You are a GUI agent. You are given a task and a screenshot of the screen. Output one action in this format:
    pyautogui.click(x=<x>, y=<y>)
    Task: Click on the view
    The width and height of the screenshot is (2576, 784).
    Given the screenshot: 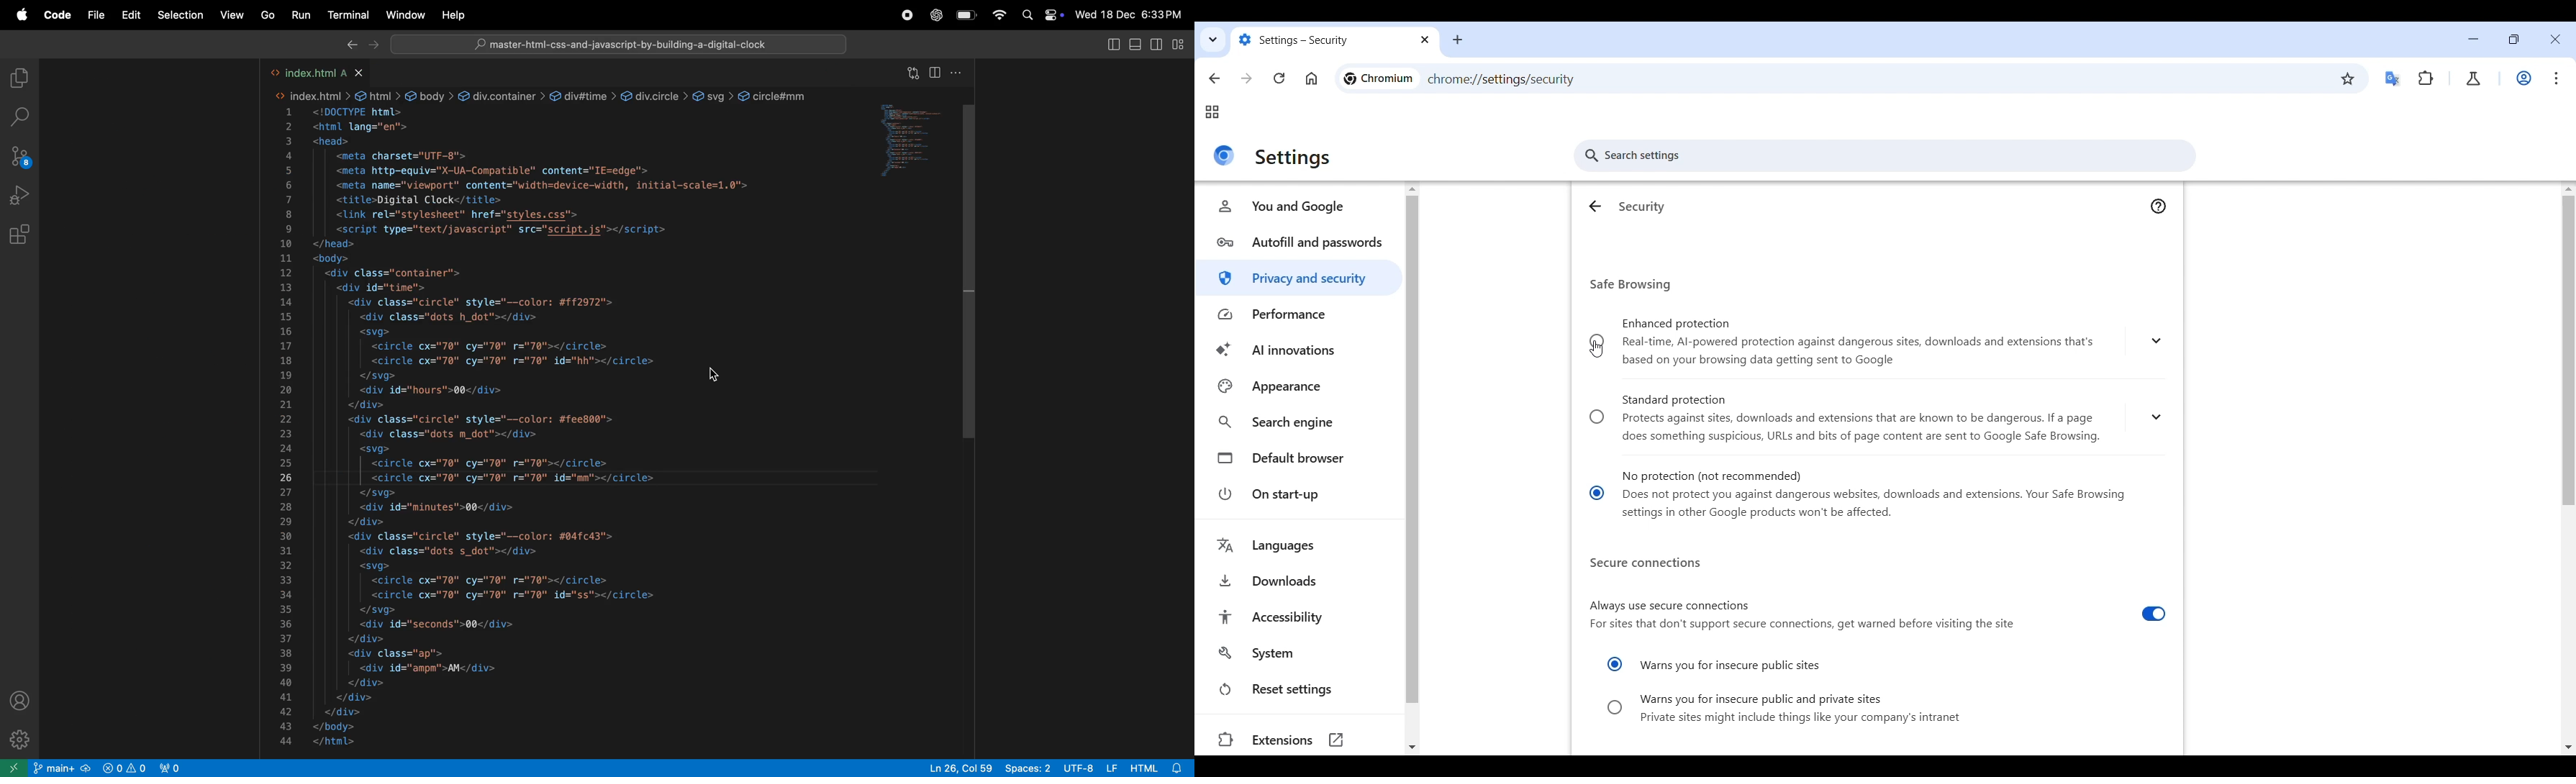 What is the action you would take?
    pyautogui.click(x=230, y=15)
    